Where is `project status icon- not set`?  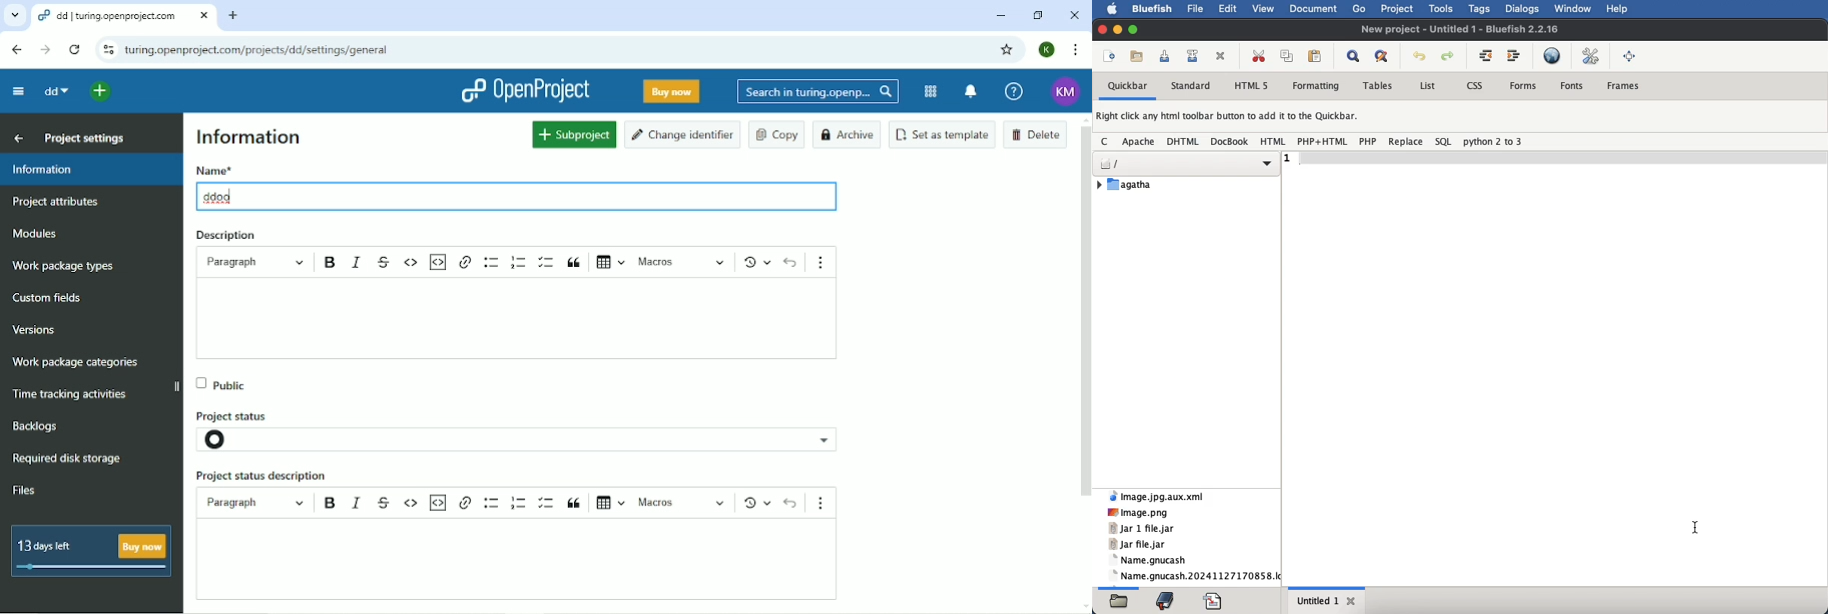 project status icon- not set is located at coordinates (231, 440).